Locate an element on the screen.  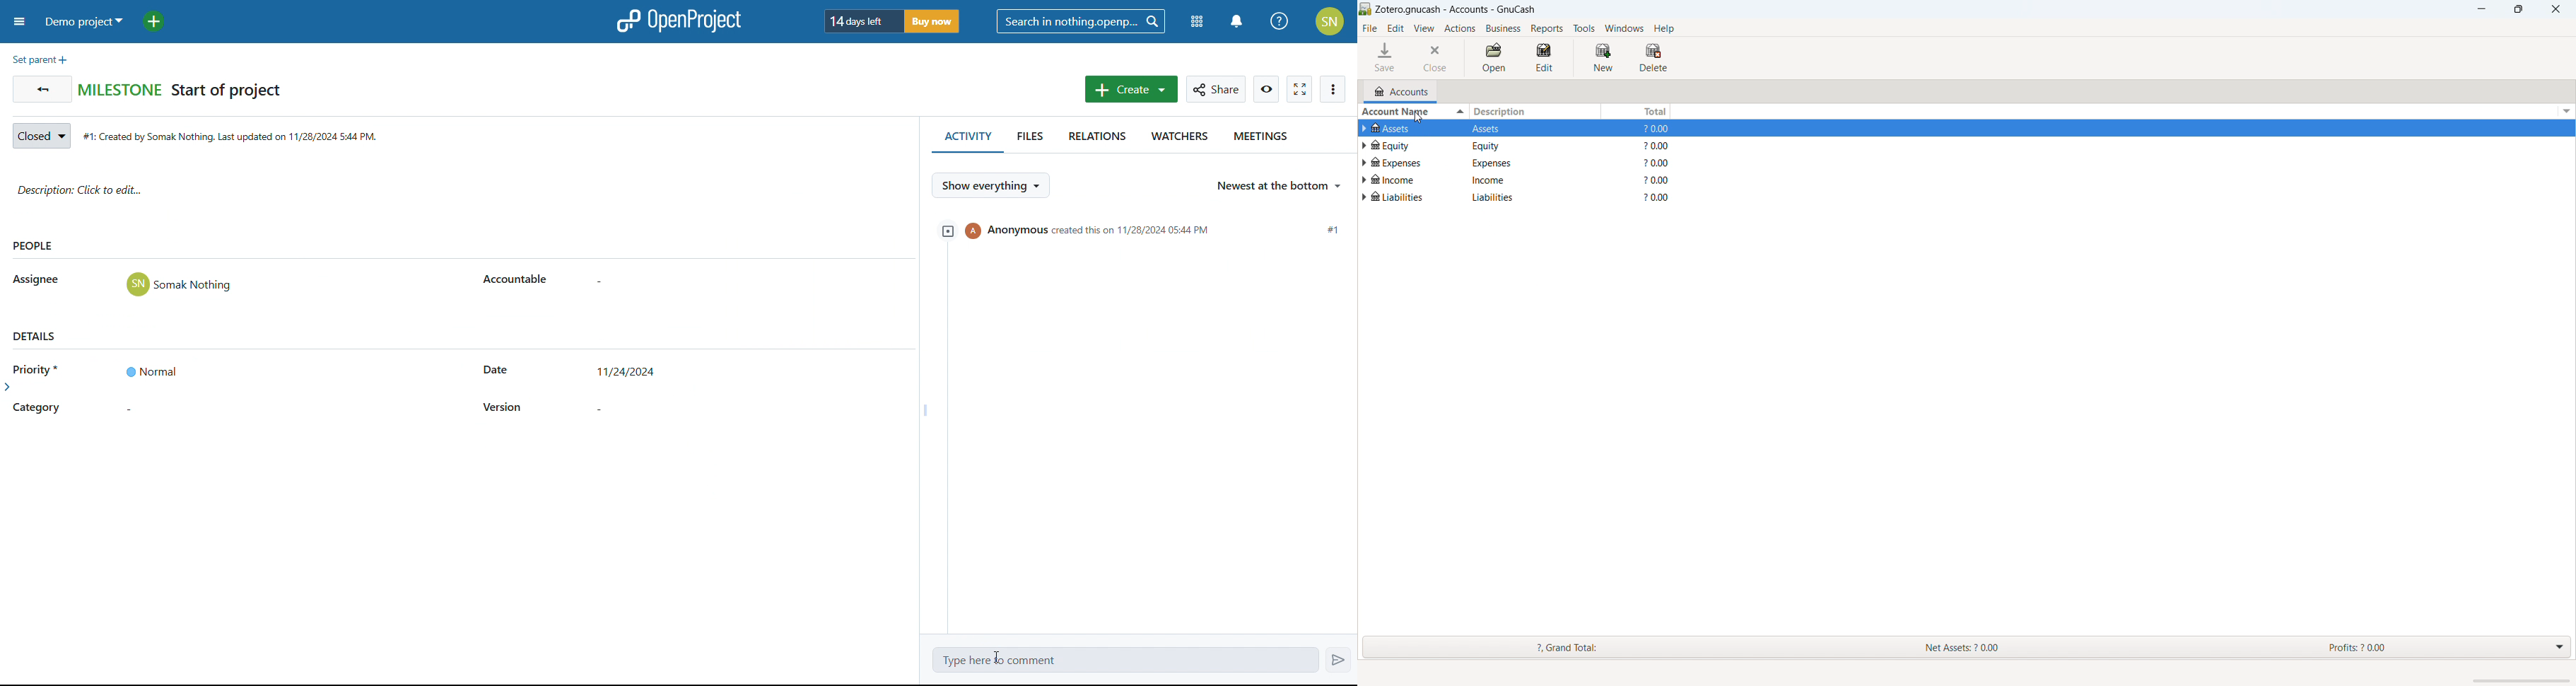
tools is located at coordinates (1584, 29).